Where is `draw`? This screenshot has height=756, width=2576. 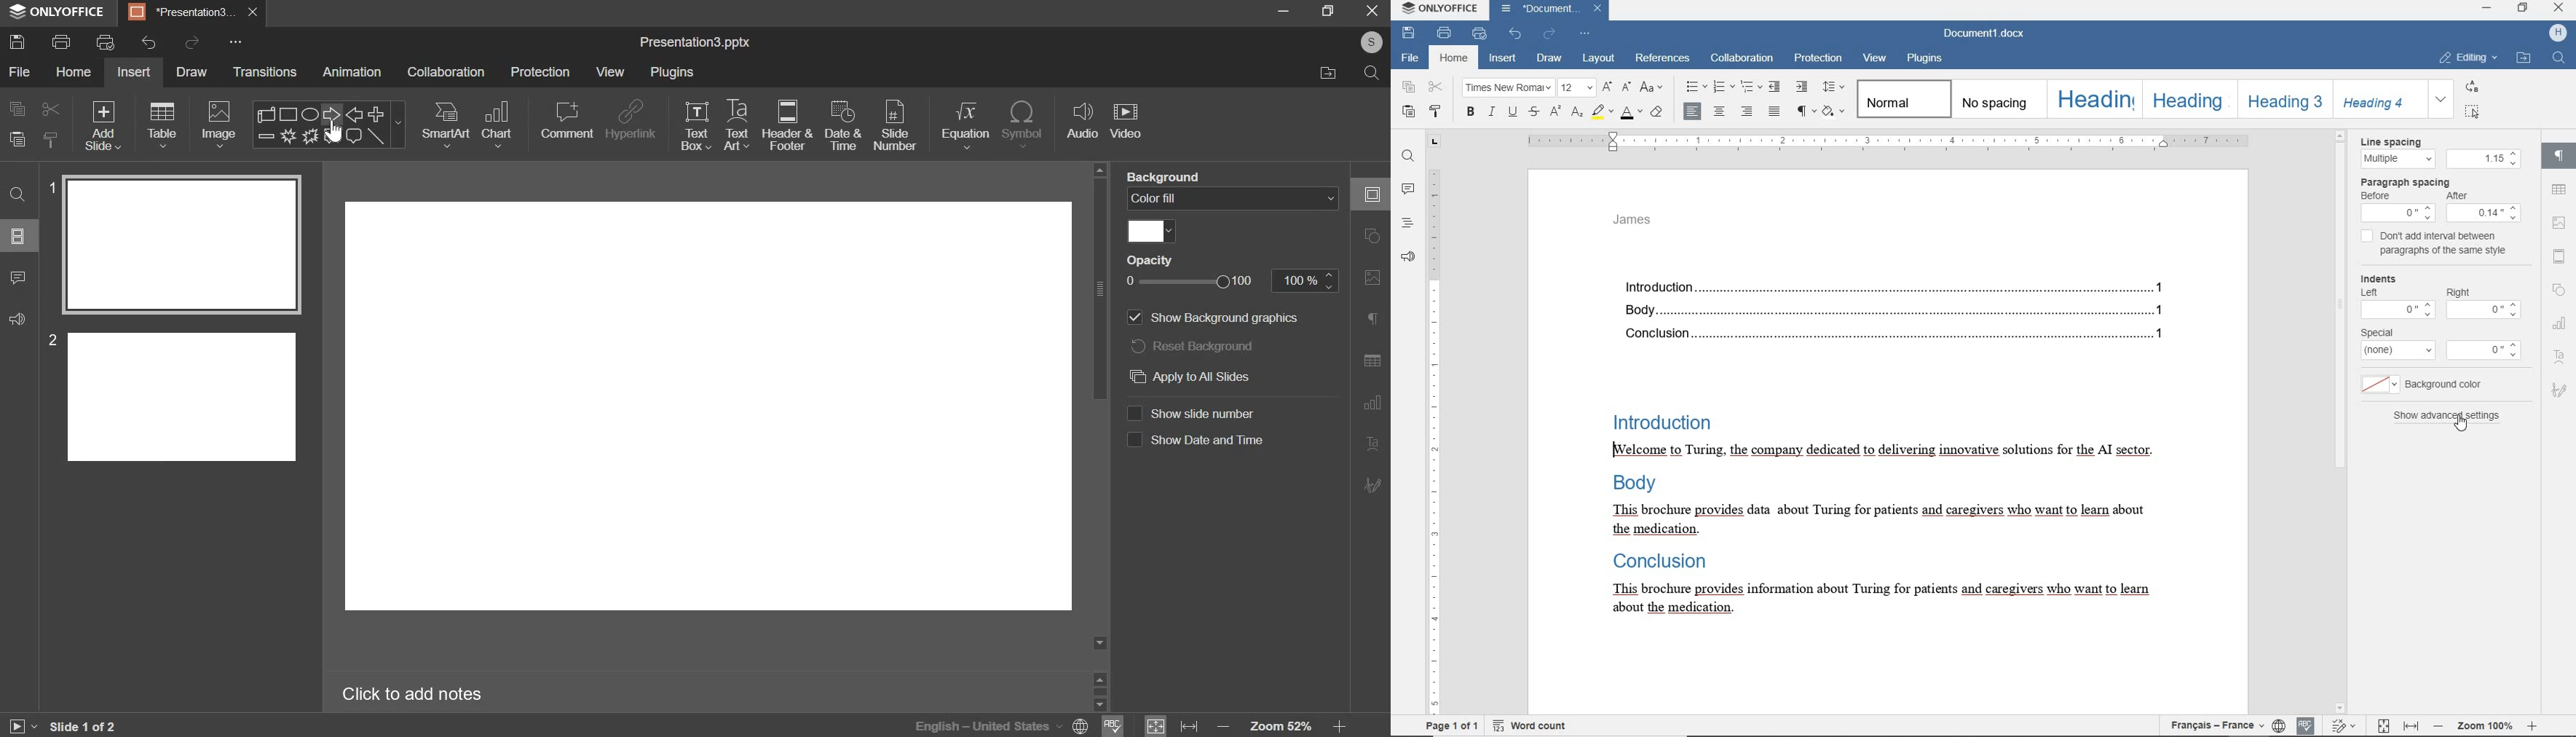
draw is located at coordinates (195, 74).